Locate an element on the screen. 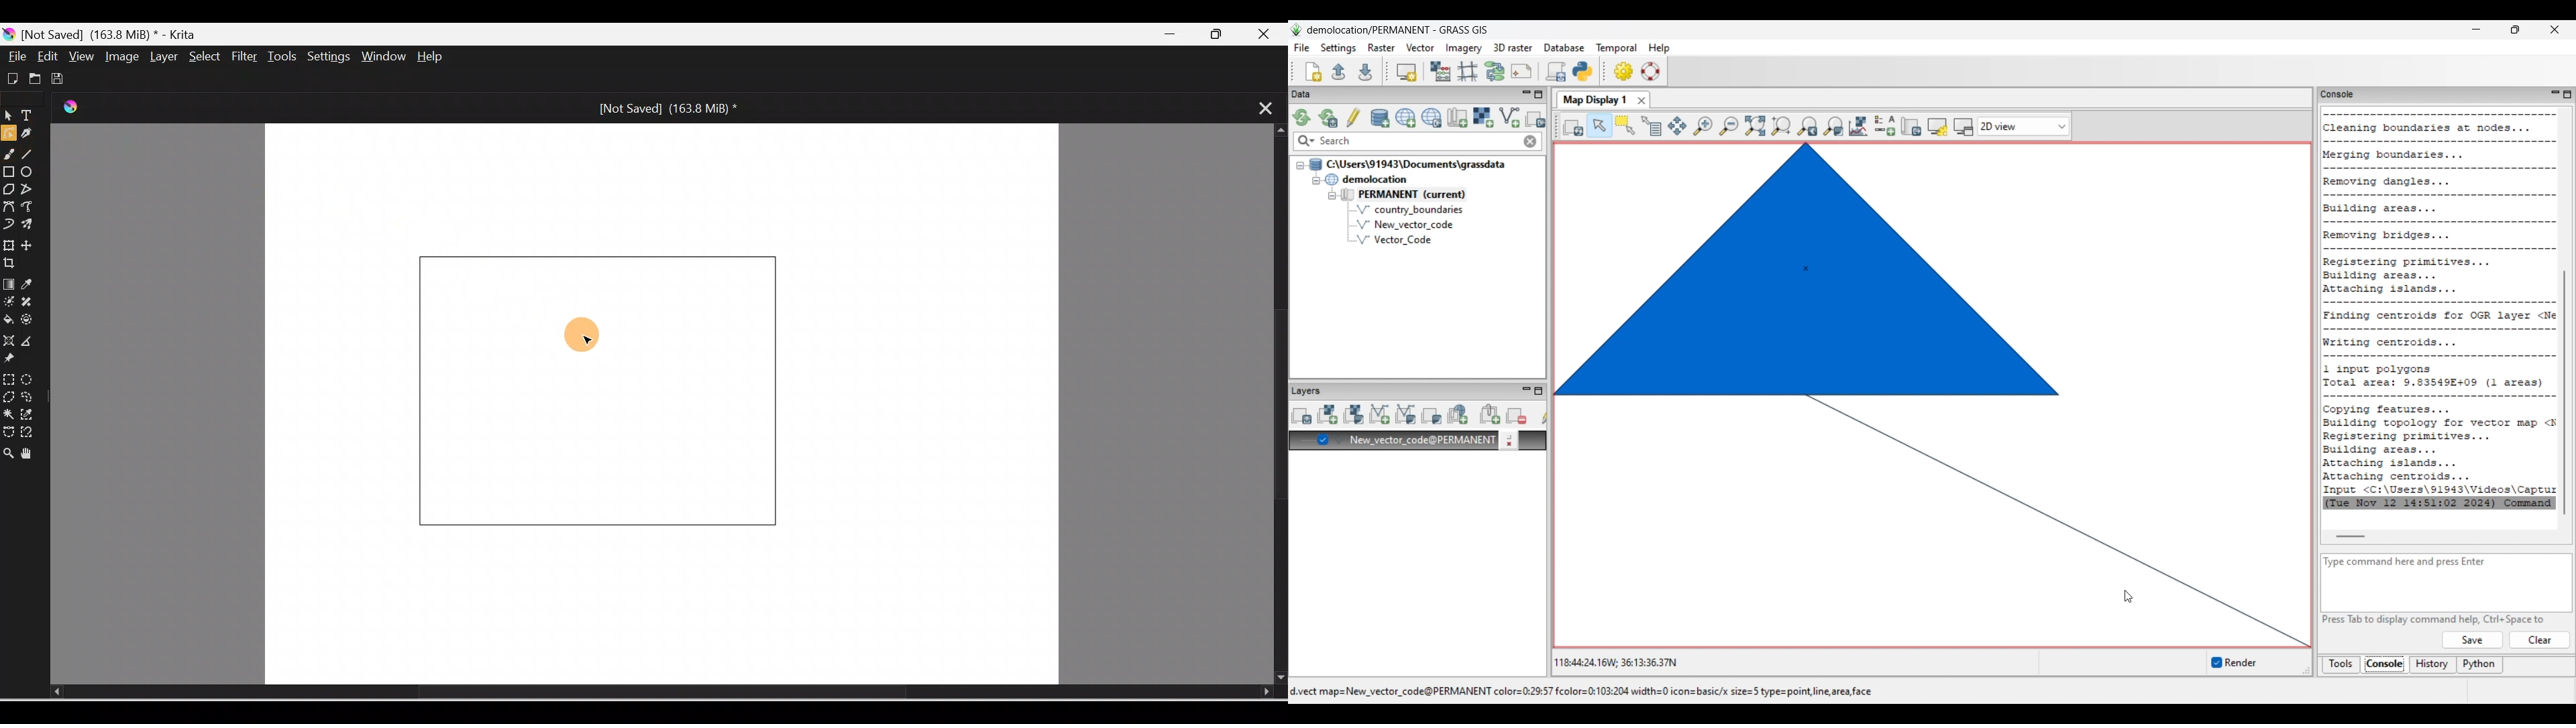  Freehand path tool is located at coordinates (31, 208).